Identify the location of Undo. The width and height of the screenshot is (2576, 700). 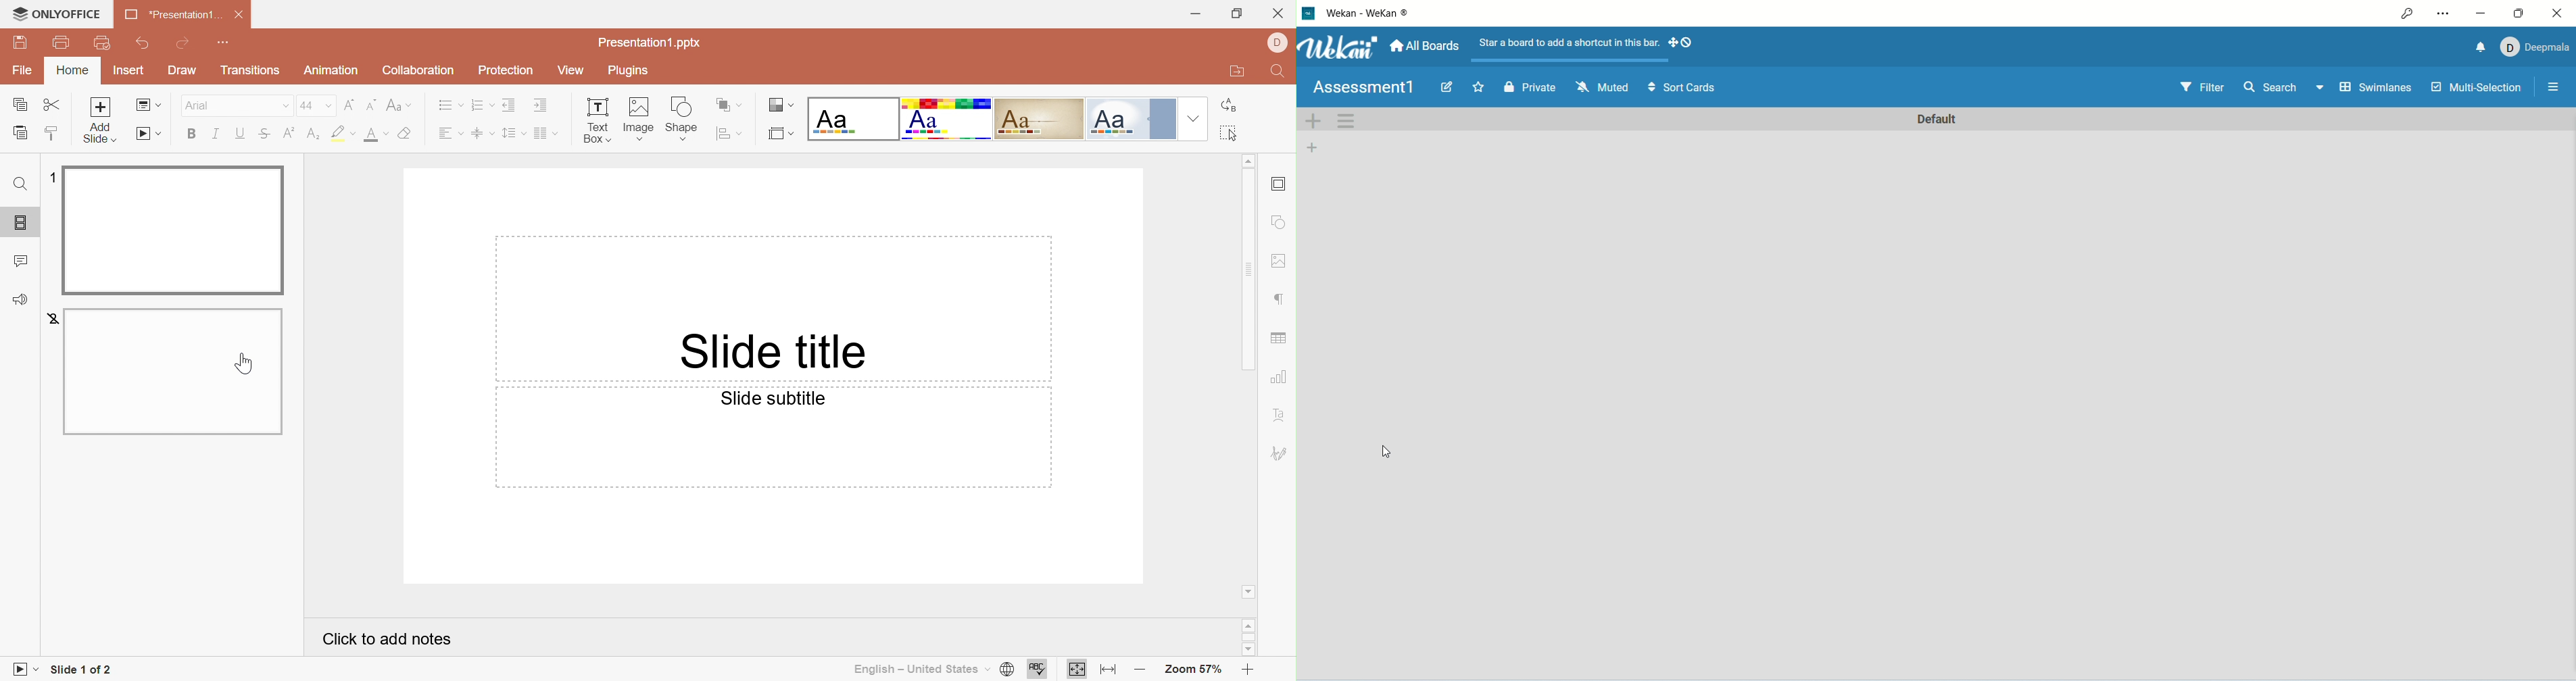
(142, 45).